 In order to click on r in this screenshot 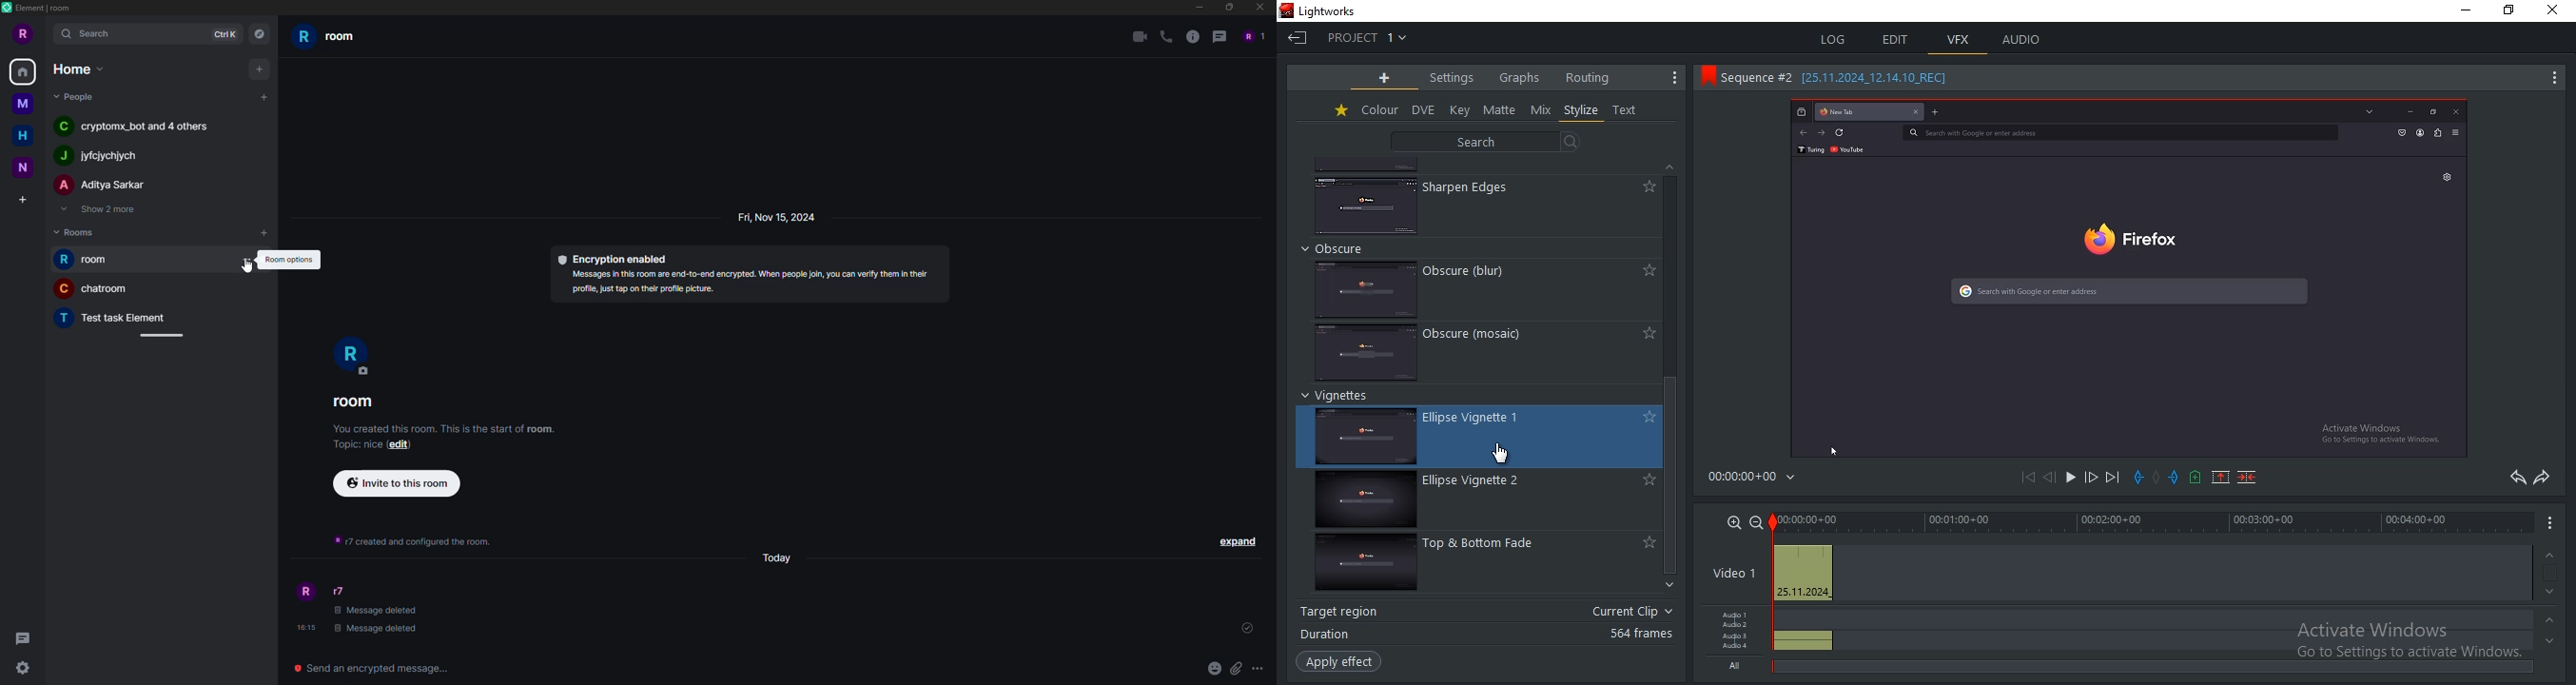, I will do `click(350, 353)`.